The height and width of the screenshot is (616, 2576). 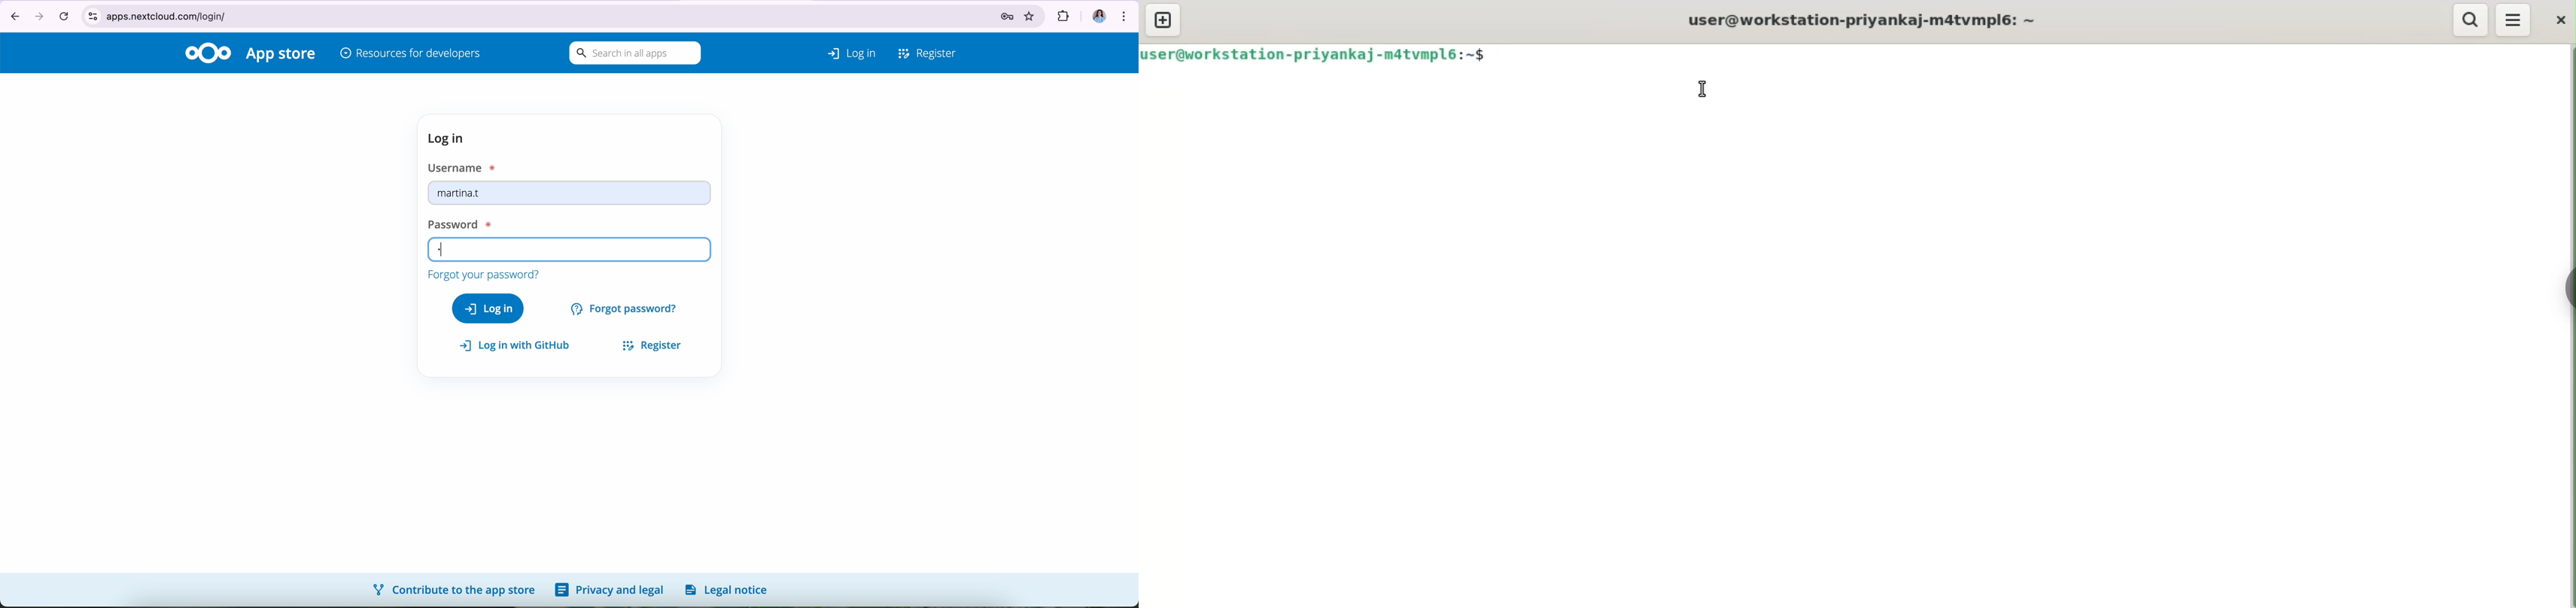 What do you see at coordinates (1095, 13) in the screenshot?
I see `profile` at bounding box center [1095, 13].